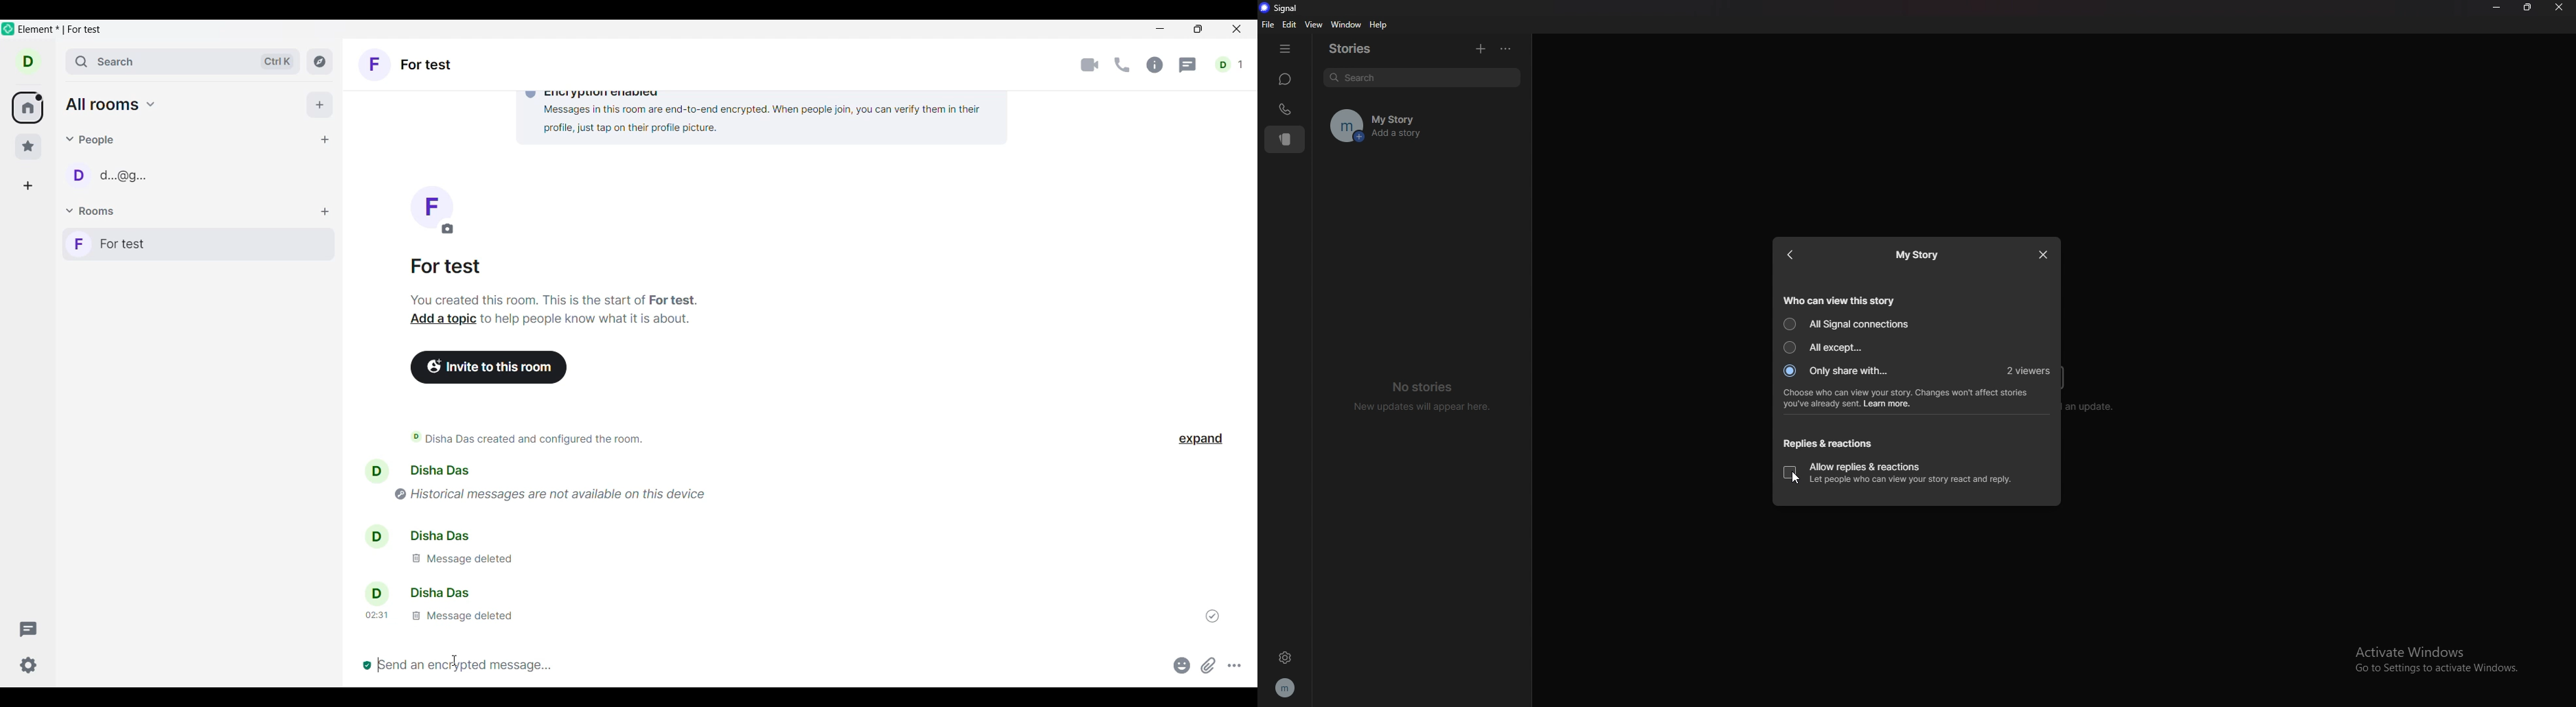 The width and height of the screenshot is (2576, 728). Describe the element at coordinates (1481, 49) in the screenshot. I see `add story` at that location.